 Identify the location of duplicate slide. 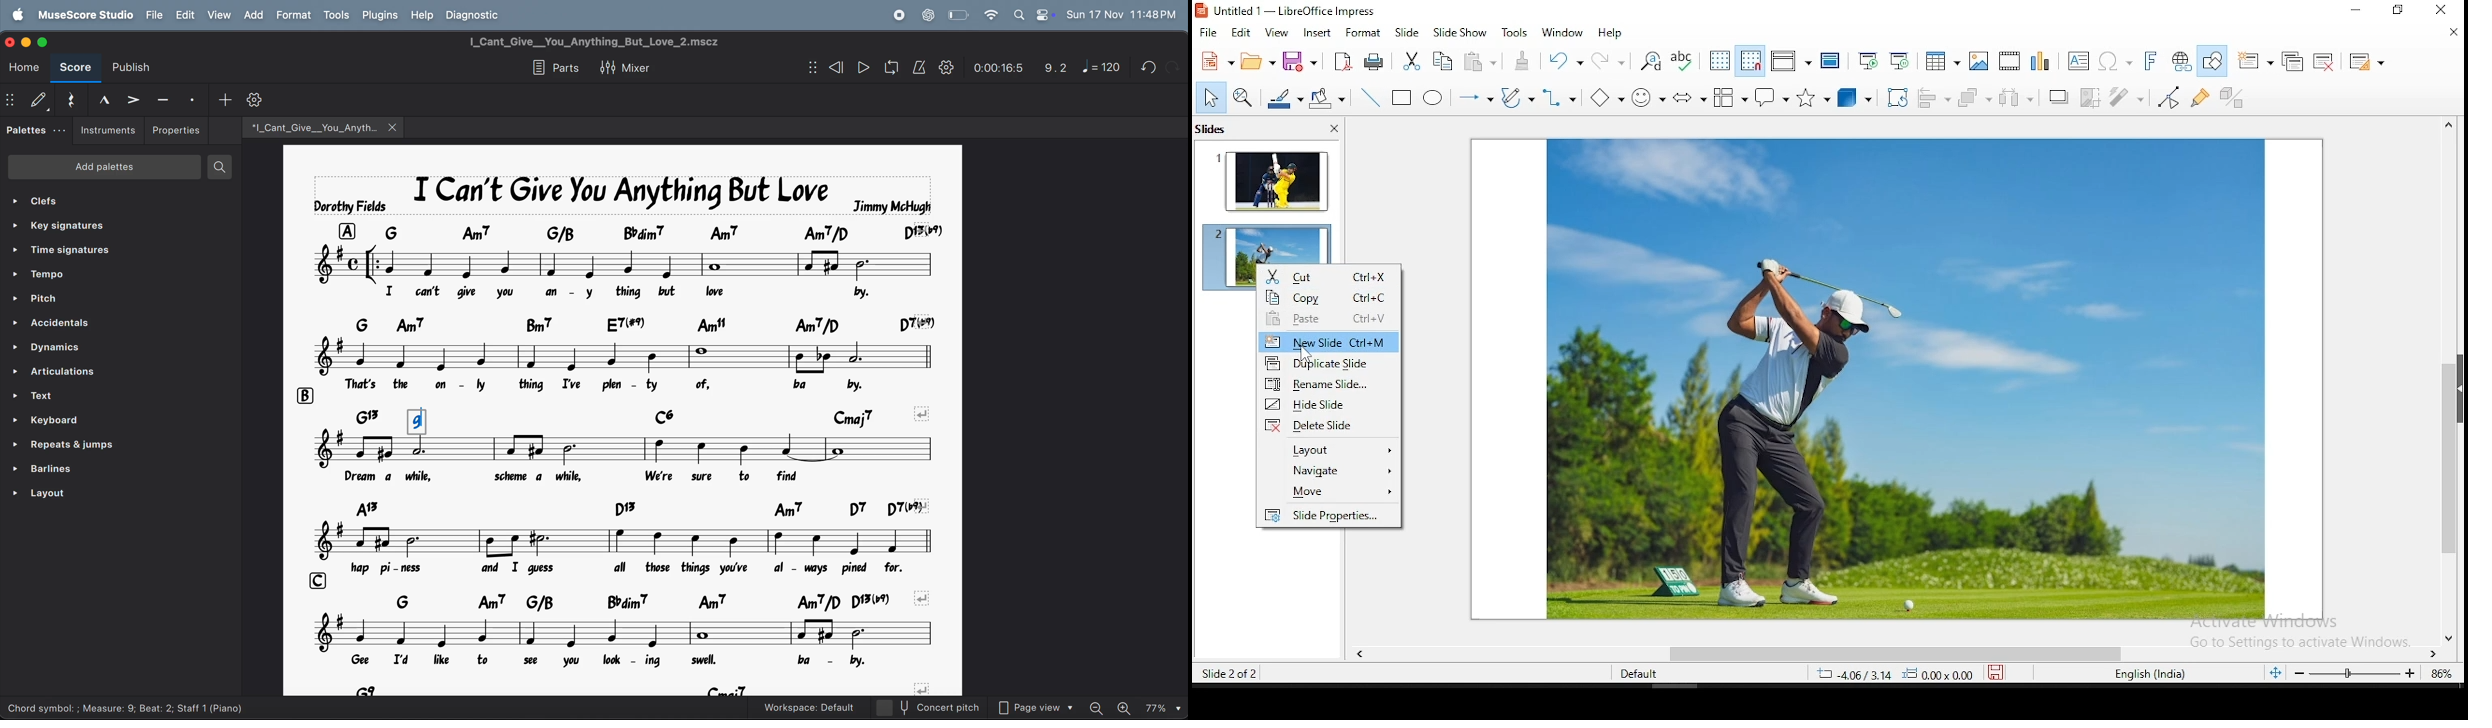
(2293, 62).